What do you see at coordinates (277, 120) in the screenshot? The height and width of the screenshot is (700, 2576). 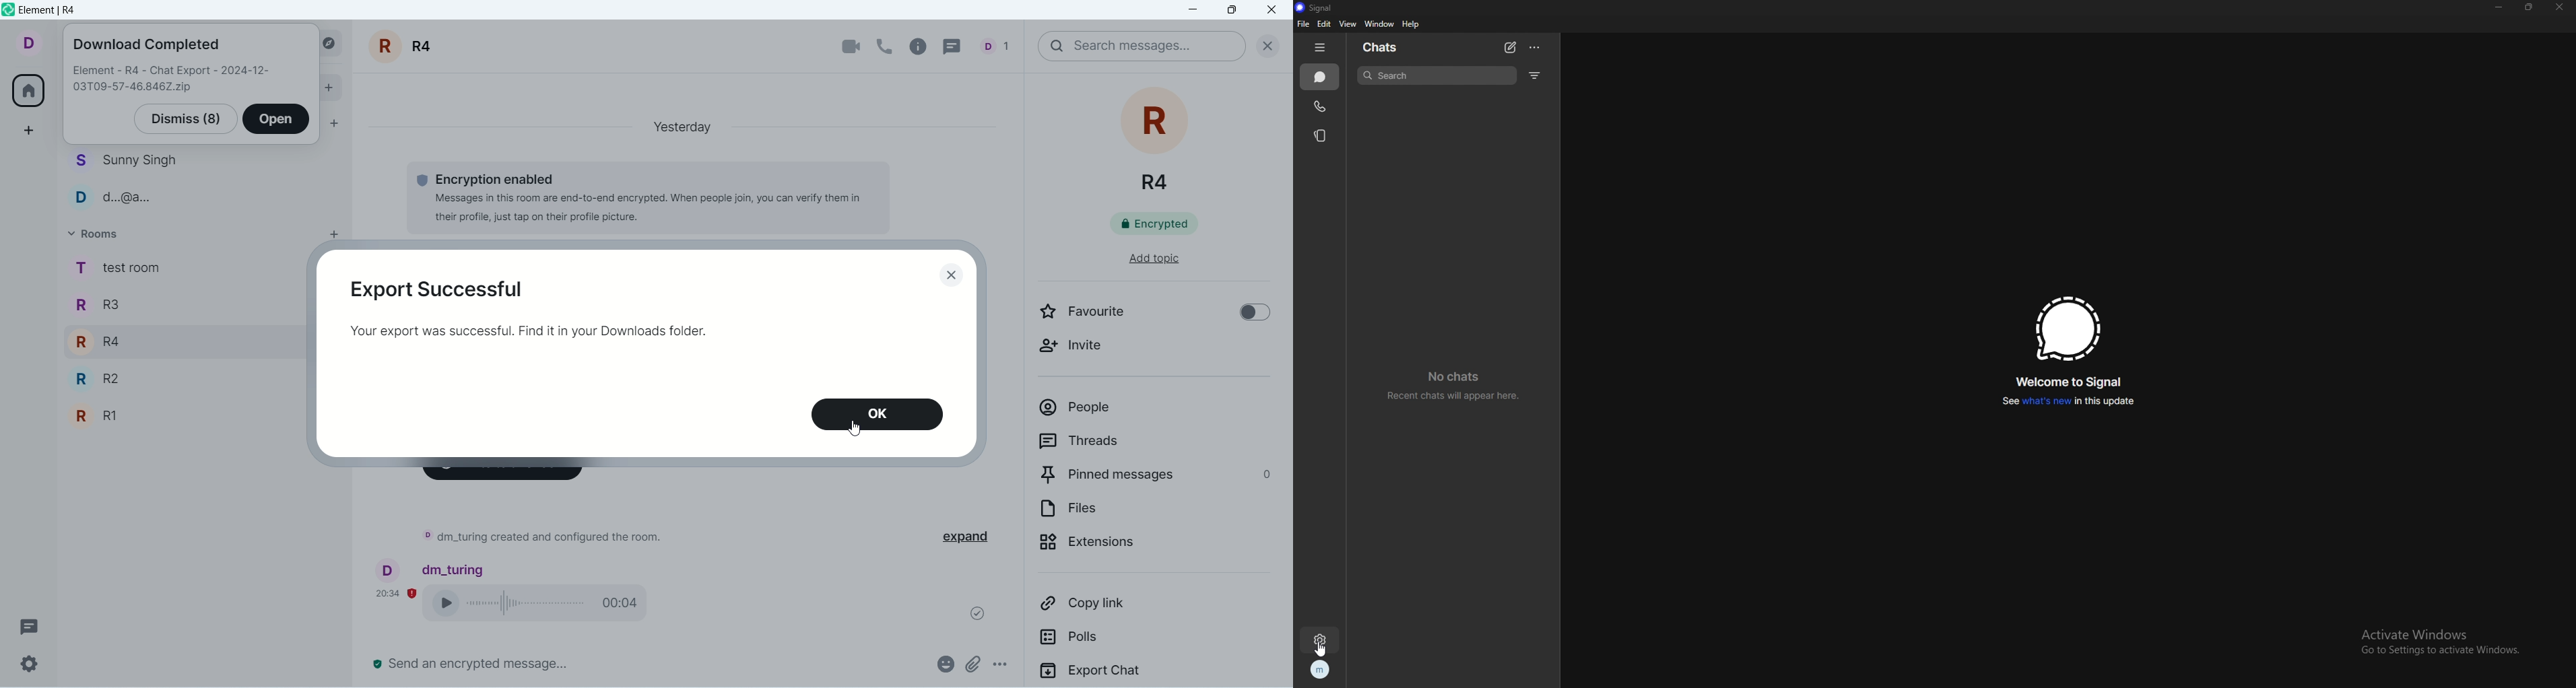 I see `open` at bounding box center [277, 120].